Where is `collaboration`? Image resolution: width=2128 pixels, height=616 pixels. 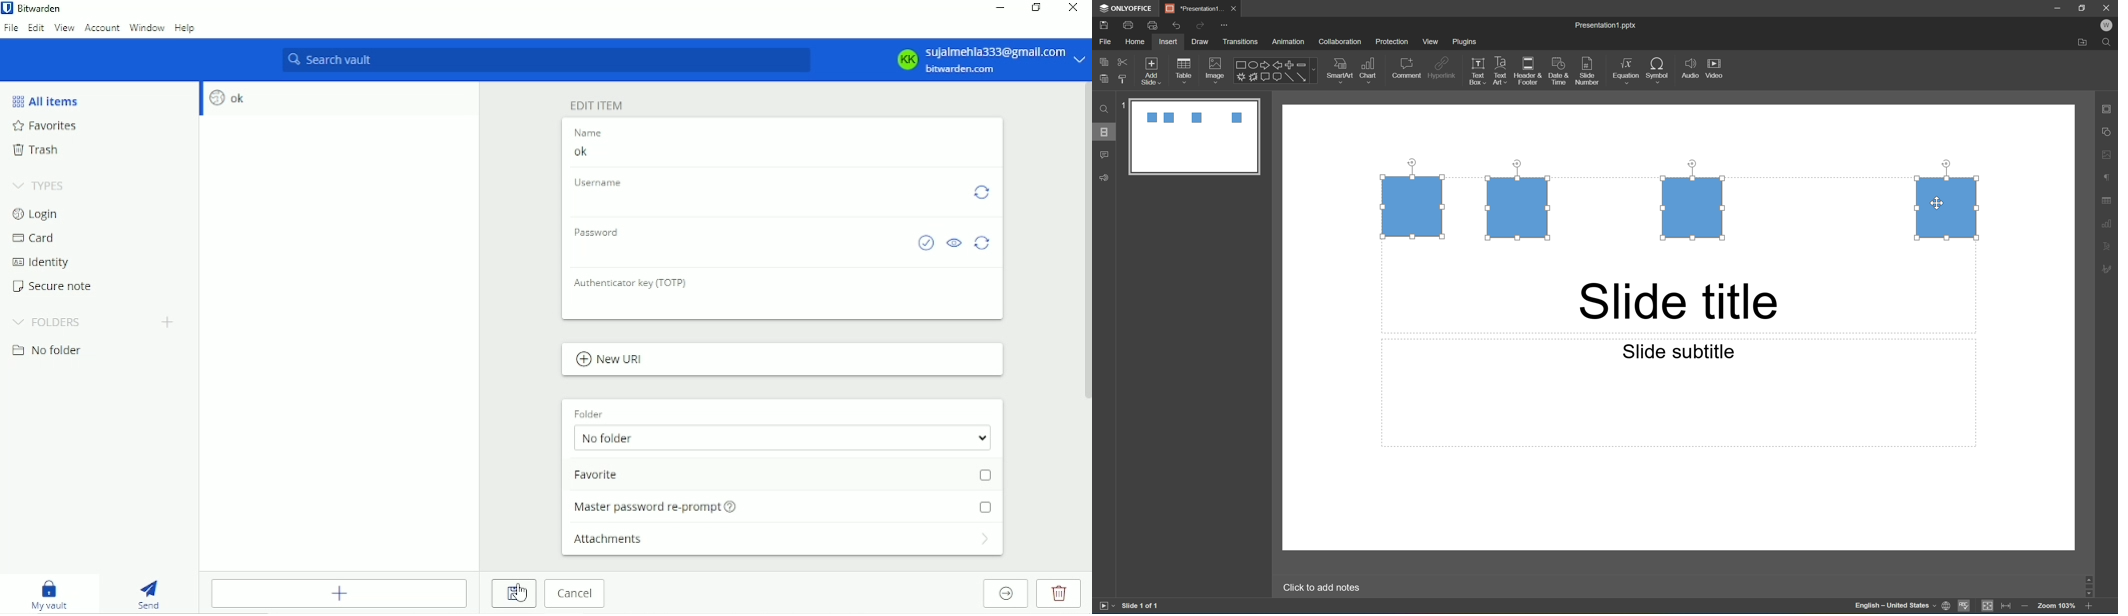
collaboration is located at coordinates (1341, 41).